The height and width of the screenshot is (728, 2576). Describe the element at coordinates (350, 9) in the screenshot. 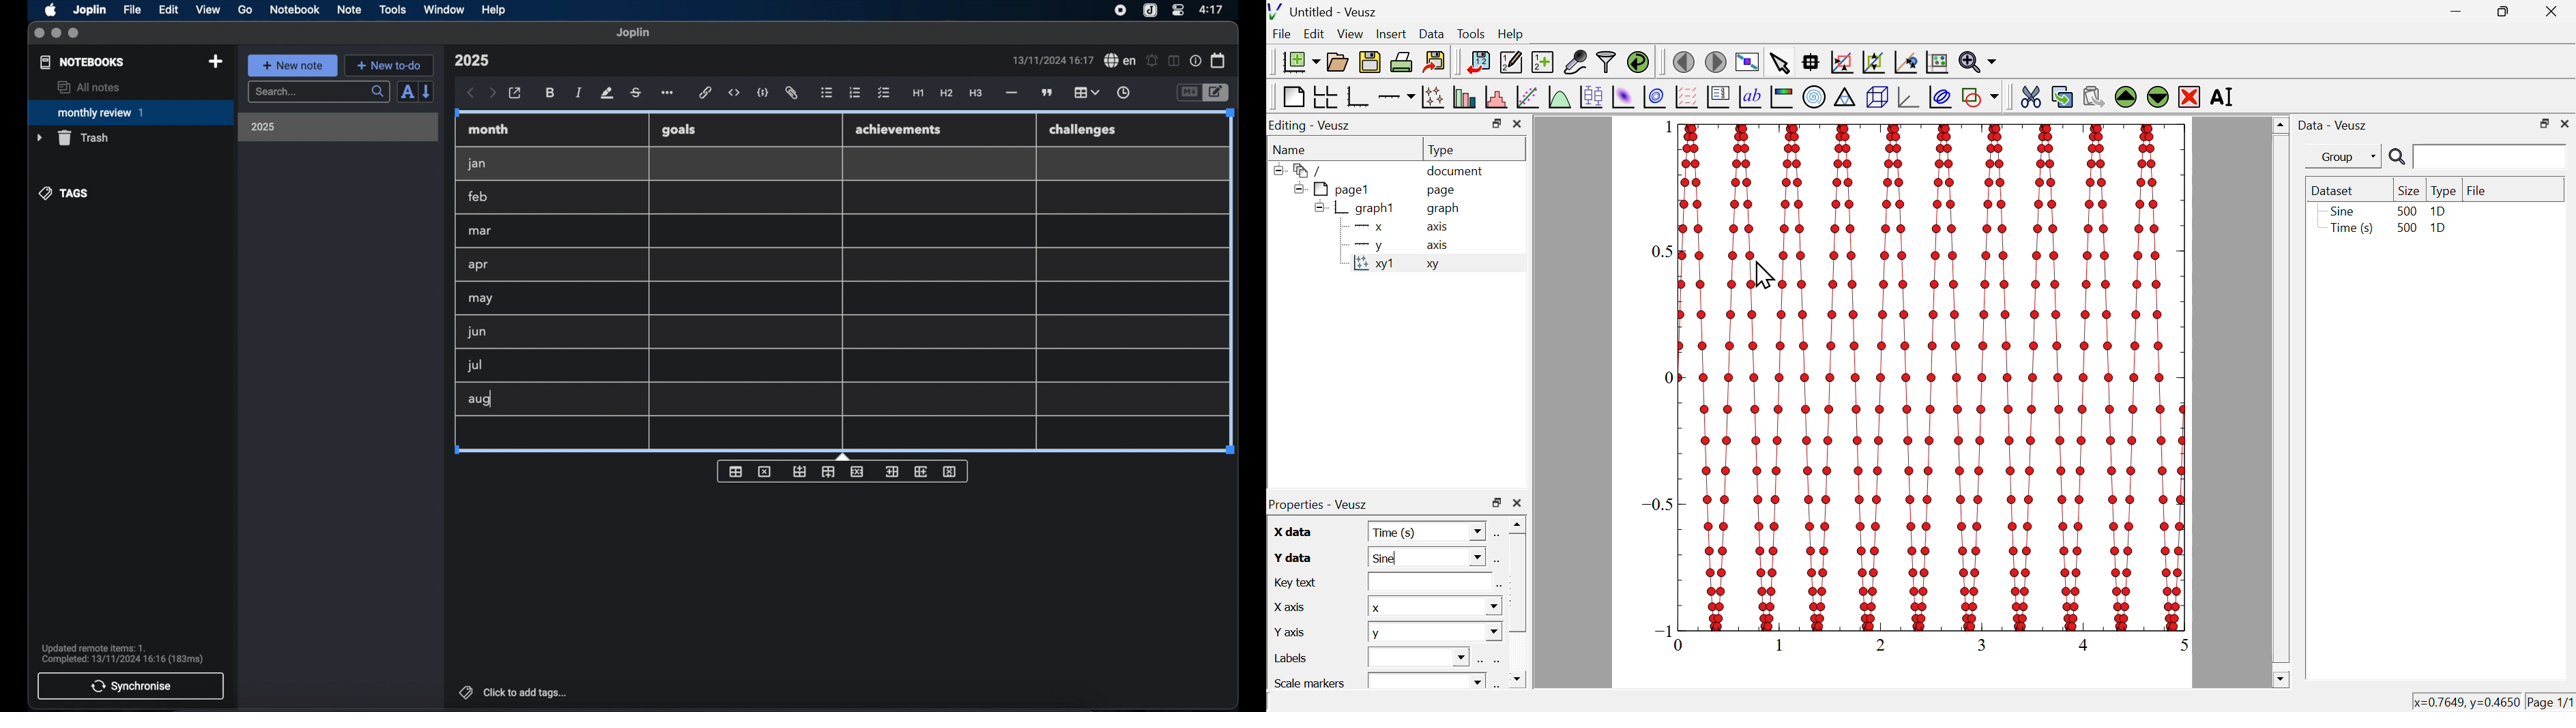

I see `note` at that location.